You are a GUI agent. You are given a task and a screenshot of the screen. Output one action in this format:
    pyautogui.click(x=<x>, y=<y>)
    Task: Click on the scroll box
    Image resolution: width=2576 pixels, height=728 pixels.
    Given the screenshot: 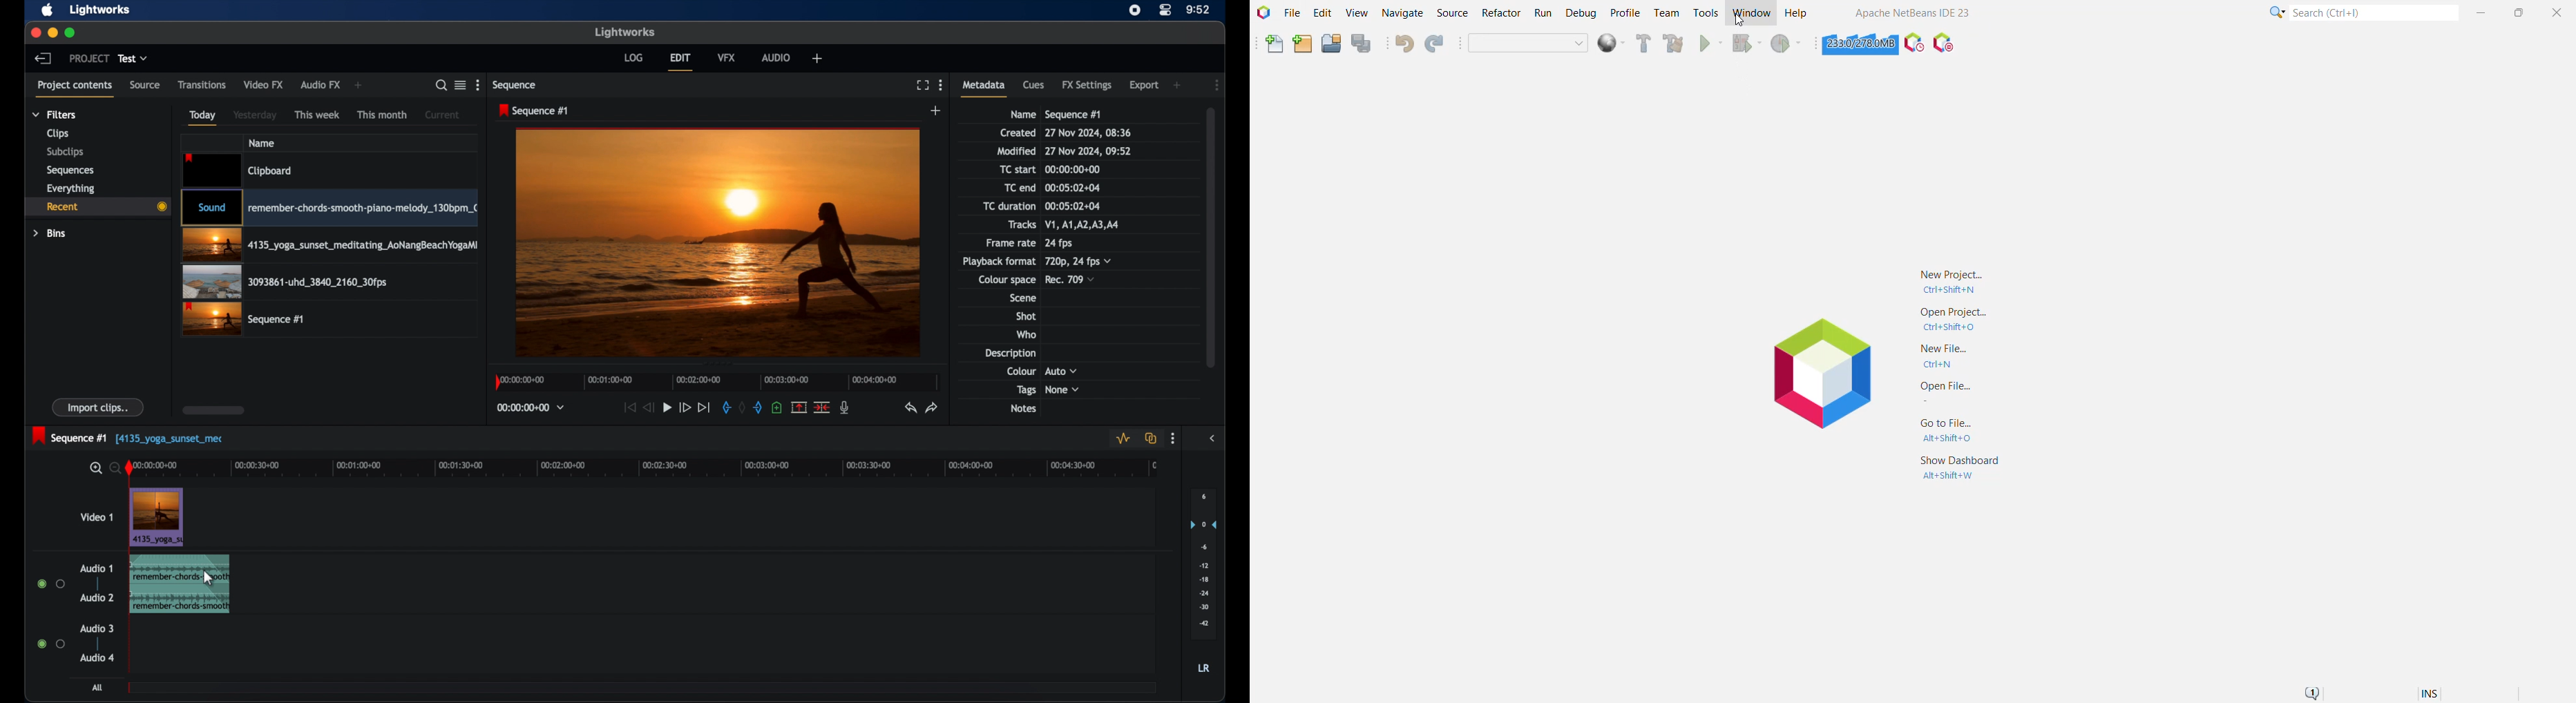 What is the action you would take?
    pyautogui.click(x=1214, y=236)
    